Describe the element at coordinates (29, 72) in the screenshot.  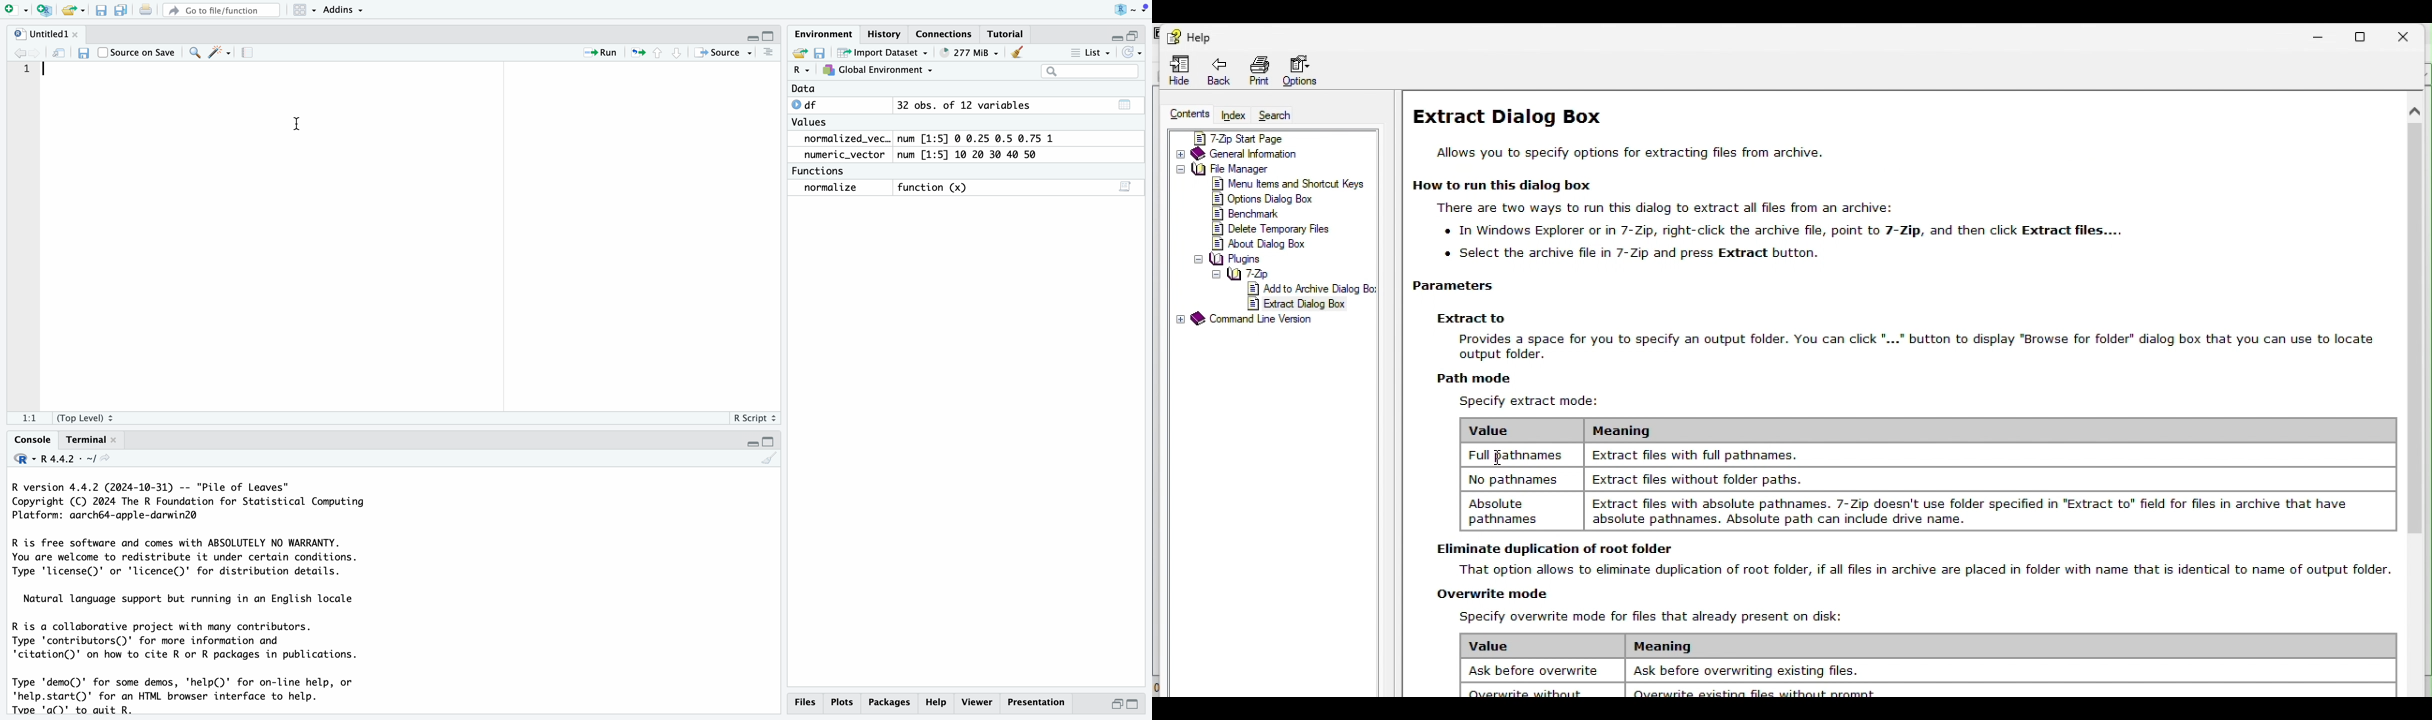
I see `CODE LINE` at that location.